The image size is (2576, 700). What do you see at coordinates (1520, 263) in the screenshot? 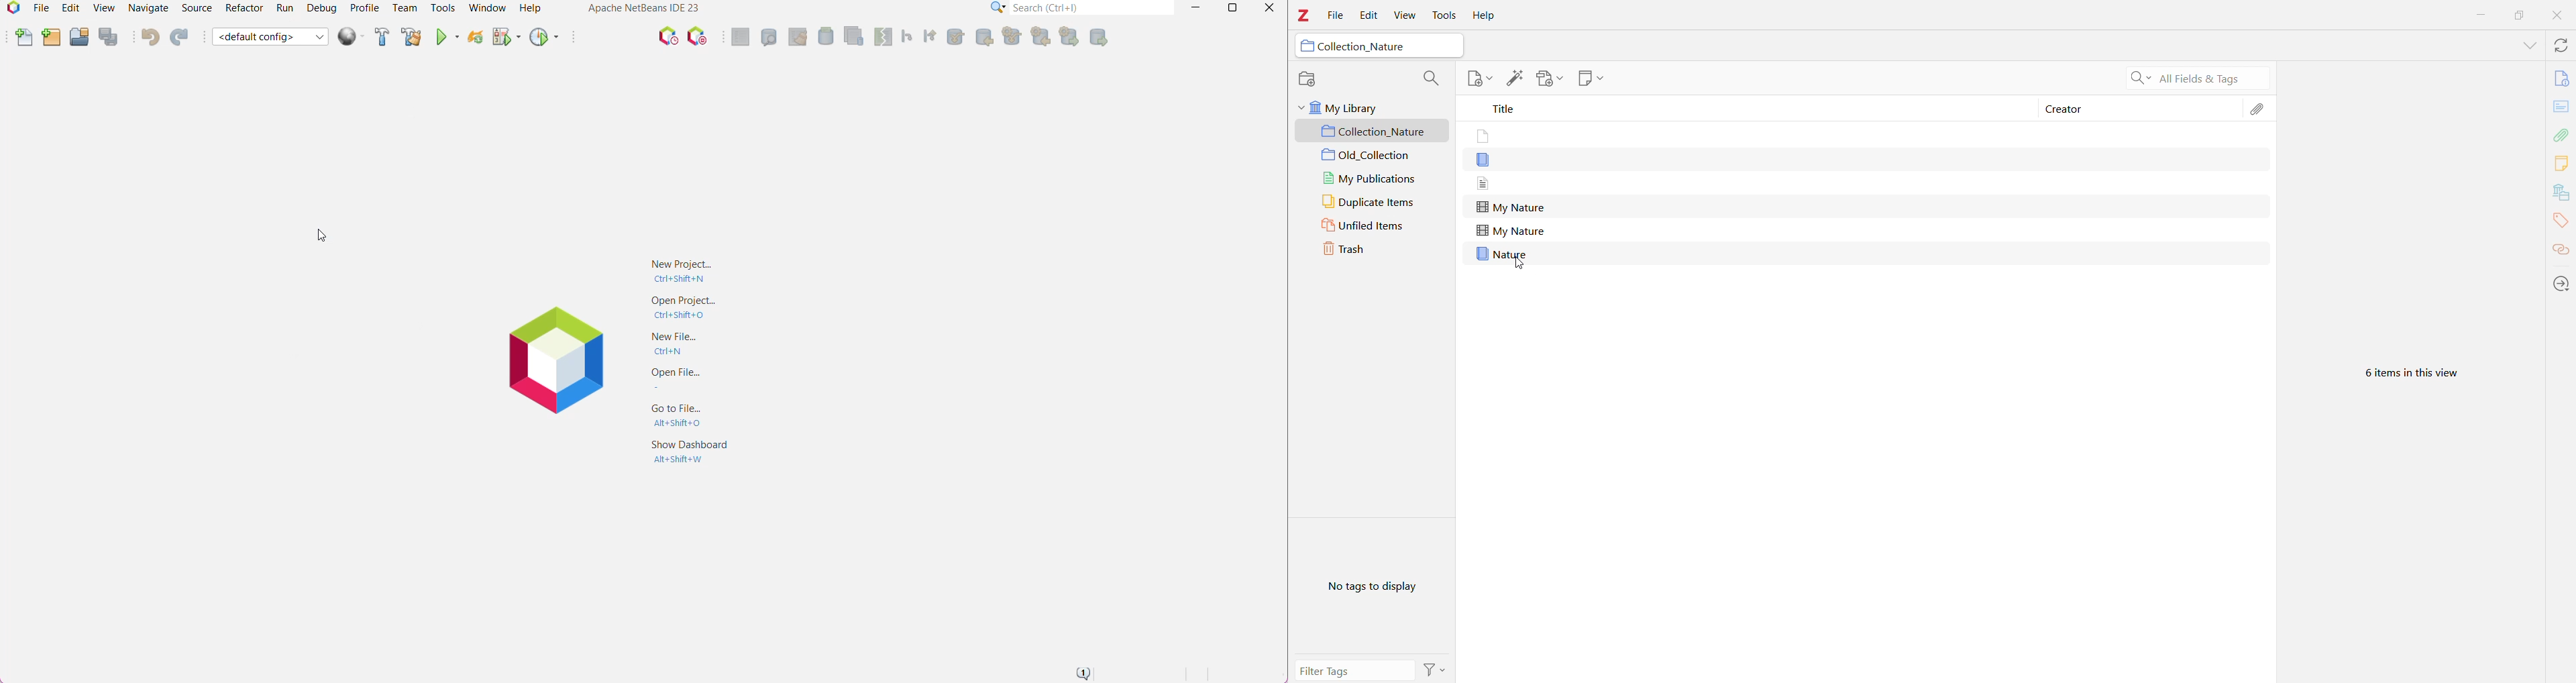
I see `cursor` at bounding box center [1520, 263].